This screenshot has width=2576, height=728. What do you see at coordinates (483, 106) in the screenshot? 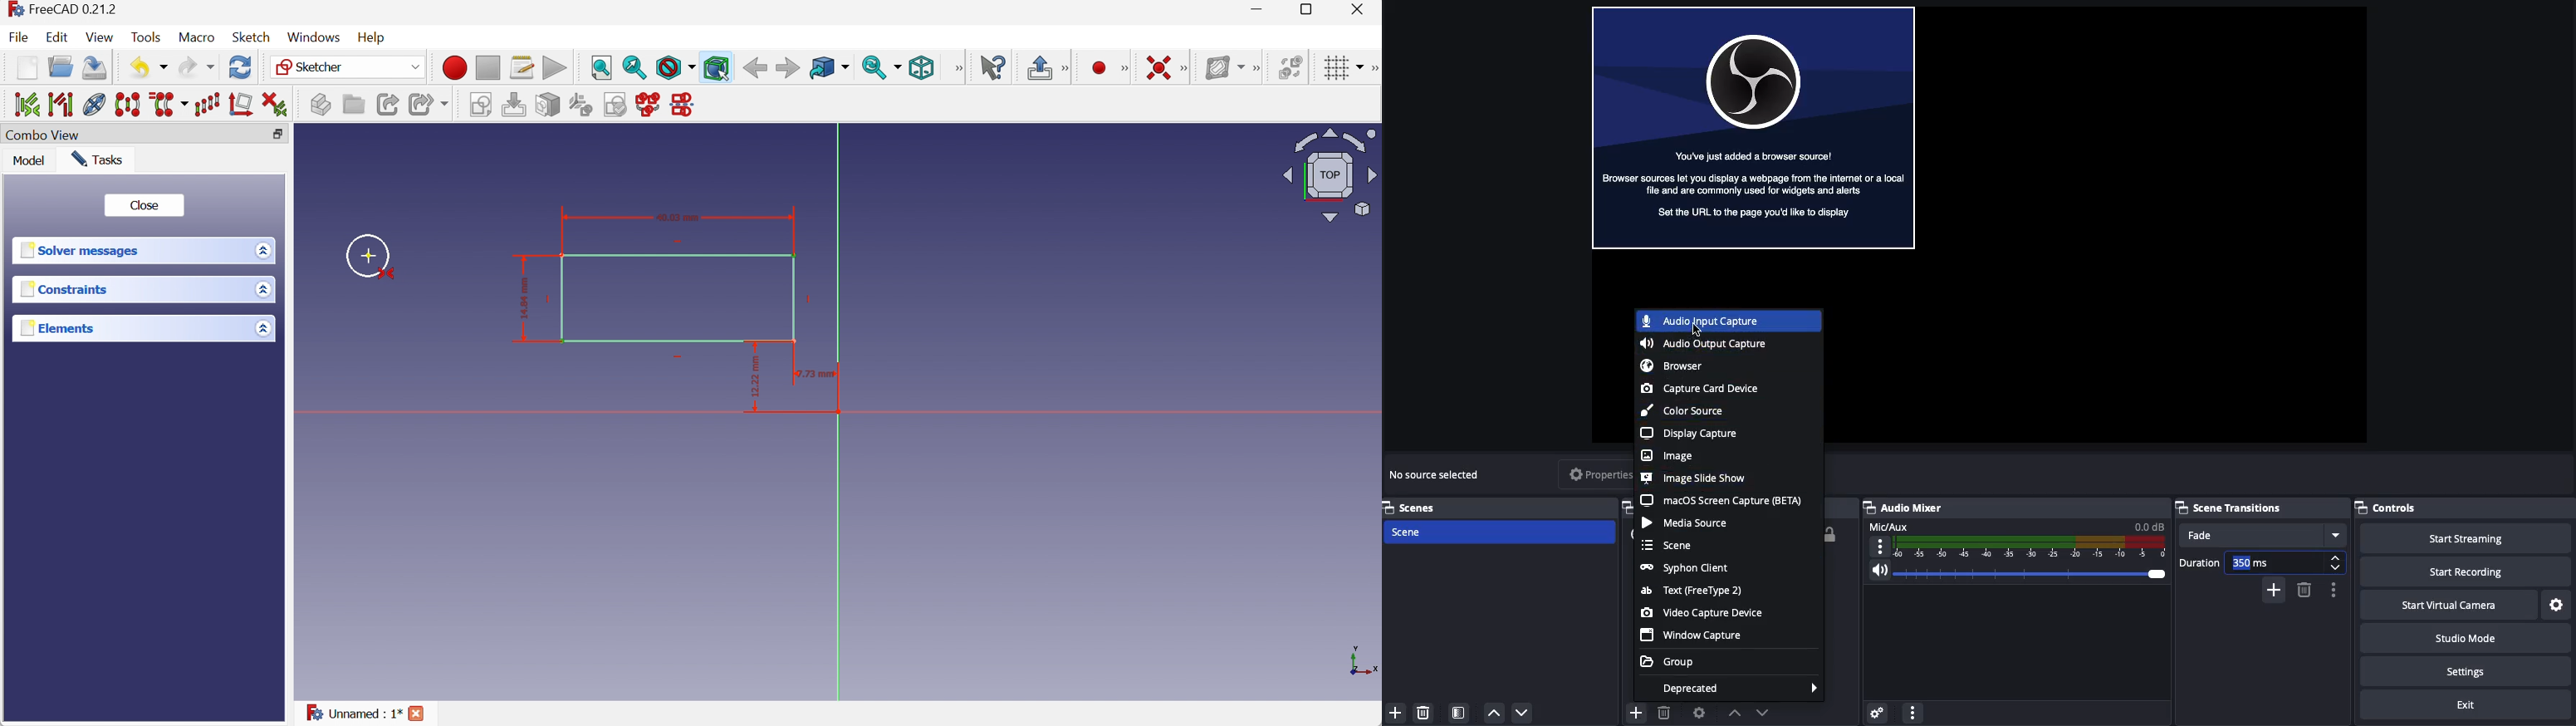
I see `Create sketch` at bounding box center [483, 106].